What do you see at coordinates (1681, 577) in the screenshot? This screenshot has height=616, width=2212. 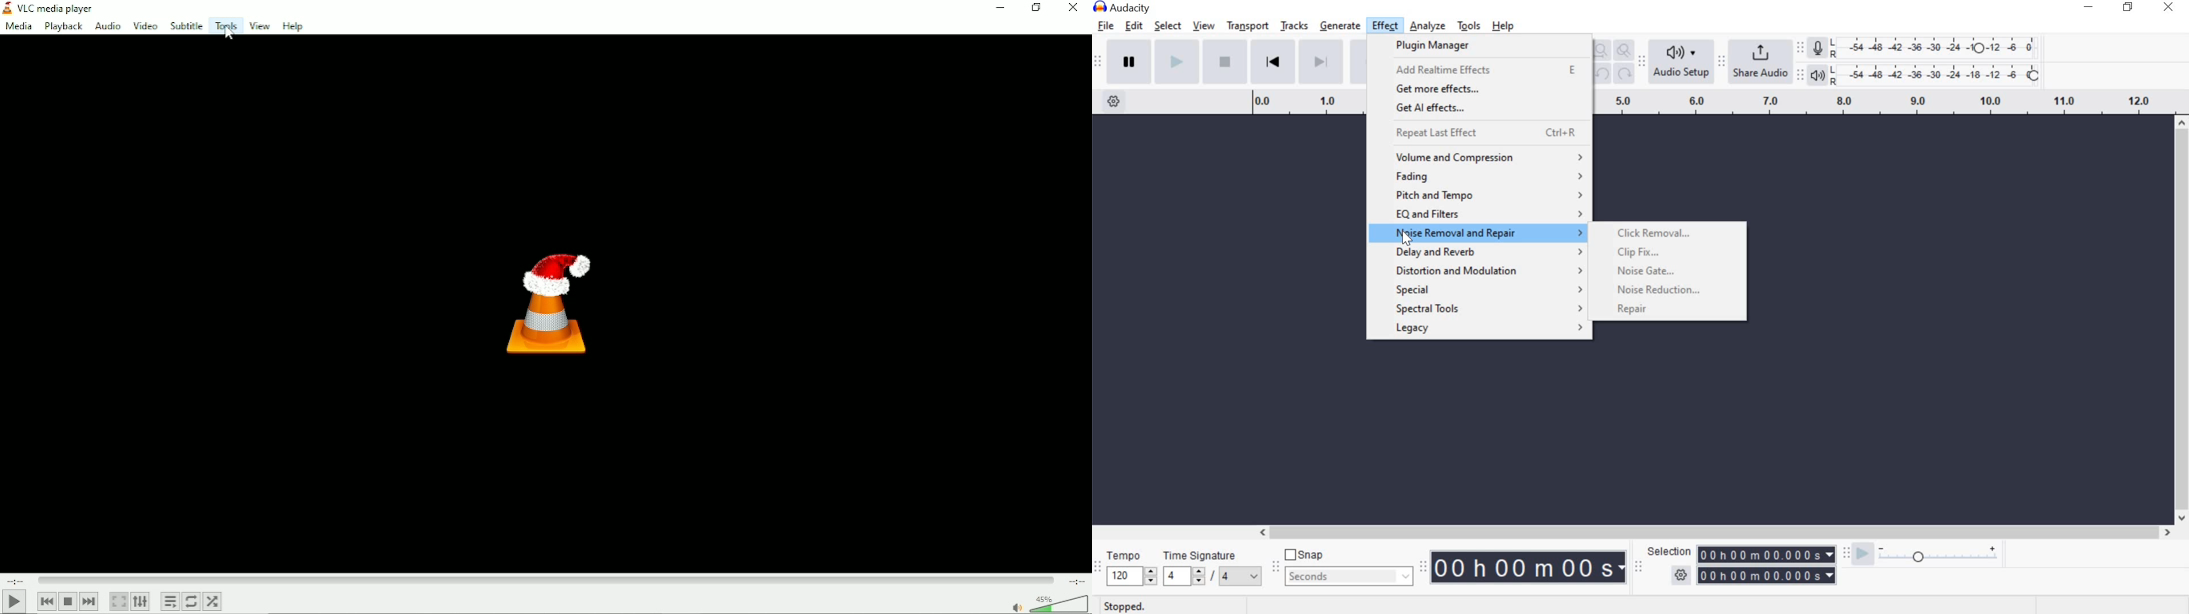 I see `selection option` at bounding box center [1681, 577].